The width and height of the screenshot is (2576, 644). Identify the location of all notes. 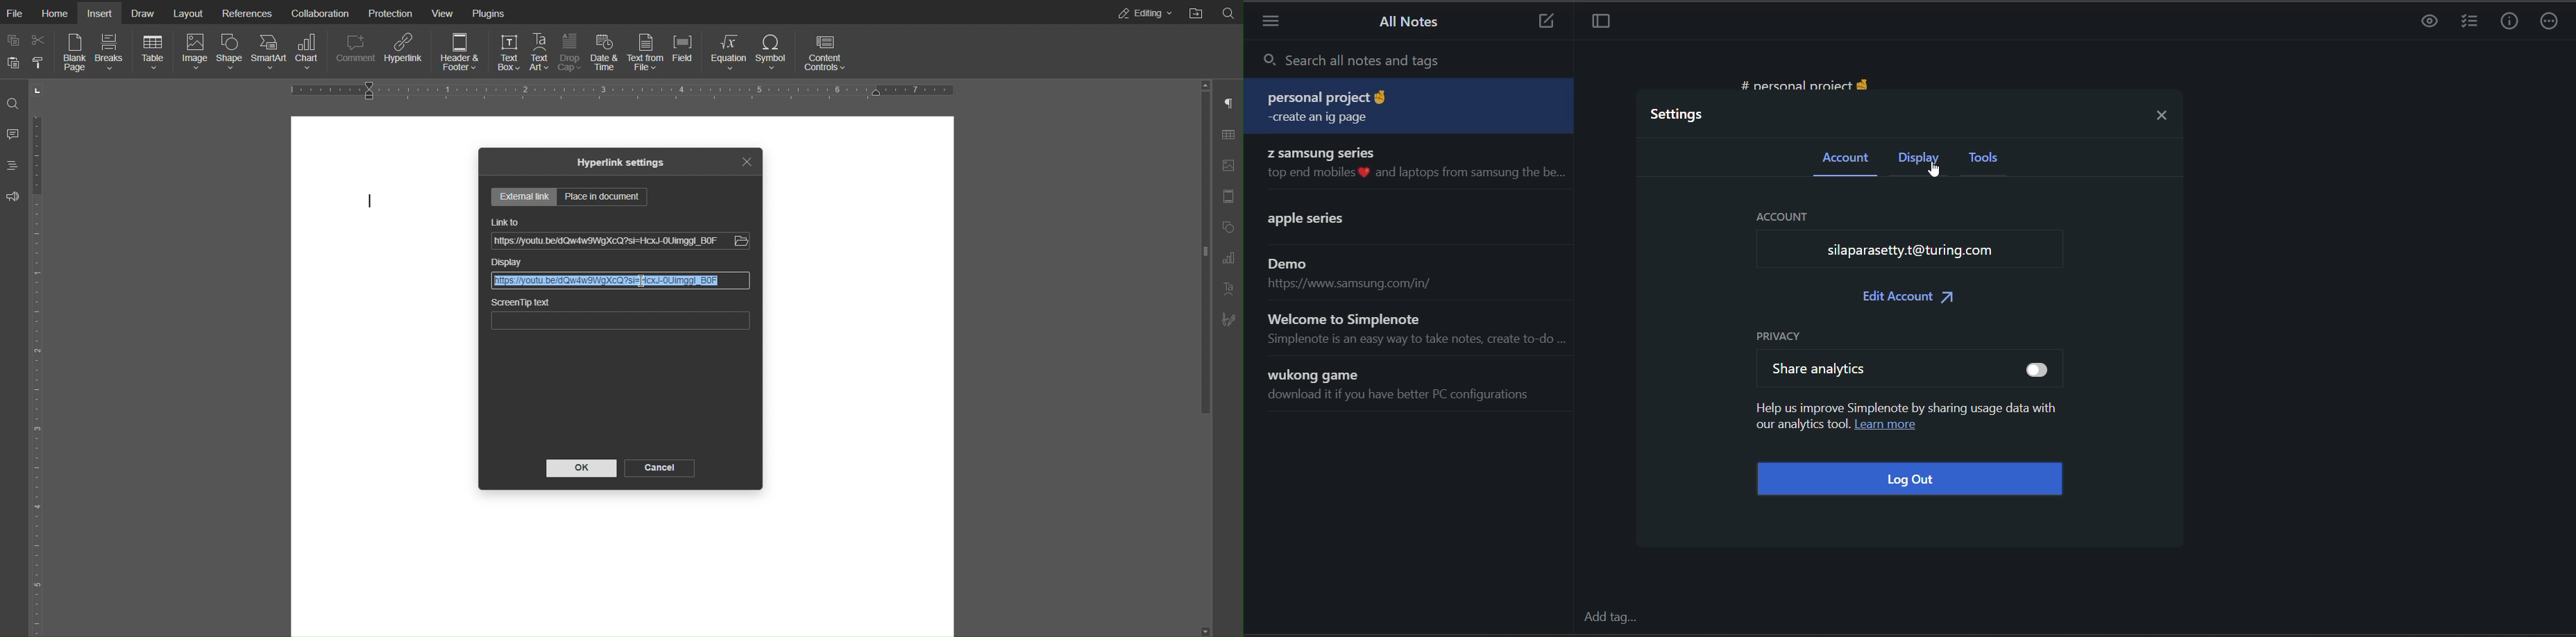
(1405, 23).